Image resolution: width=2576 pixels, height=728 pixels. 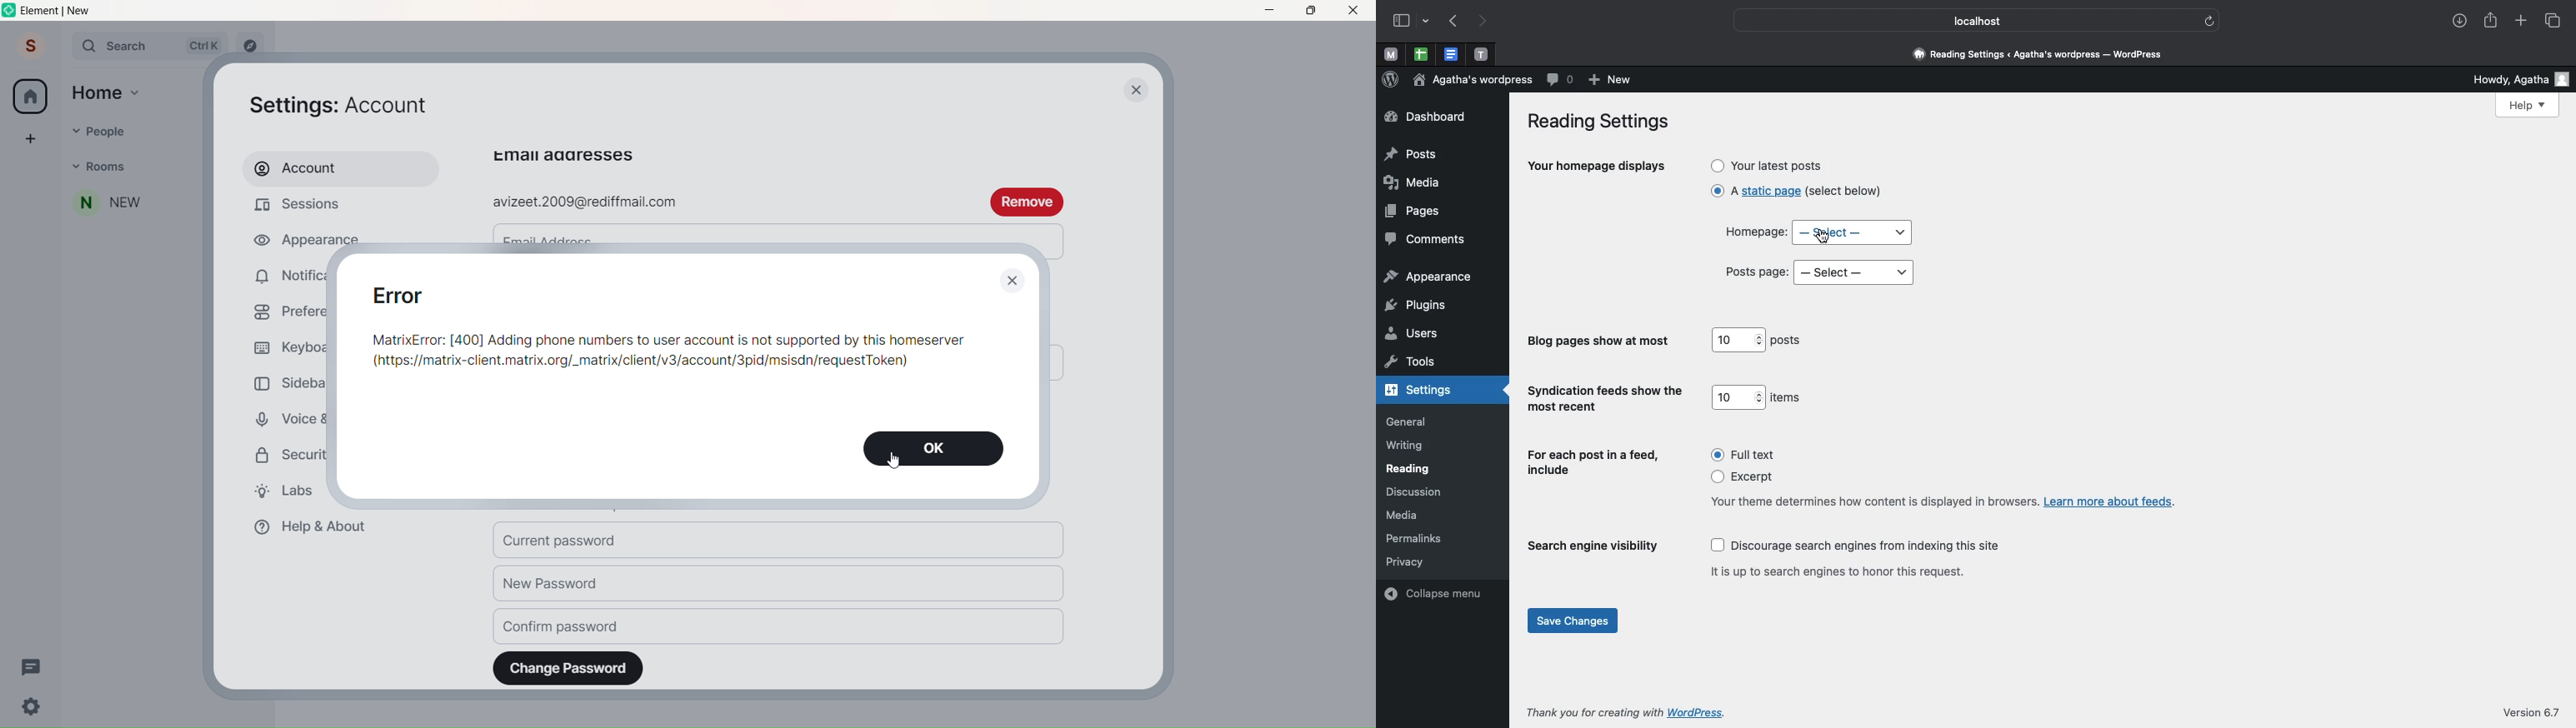 What do you see at coordinates (1454, 53) in the screenshot?
I see `Pinned tabs` at bounding box center [1454, 53].